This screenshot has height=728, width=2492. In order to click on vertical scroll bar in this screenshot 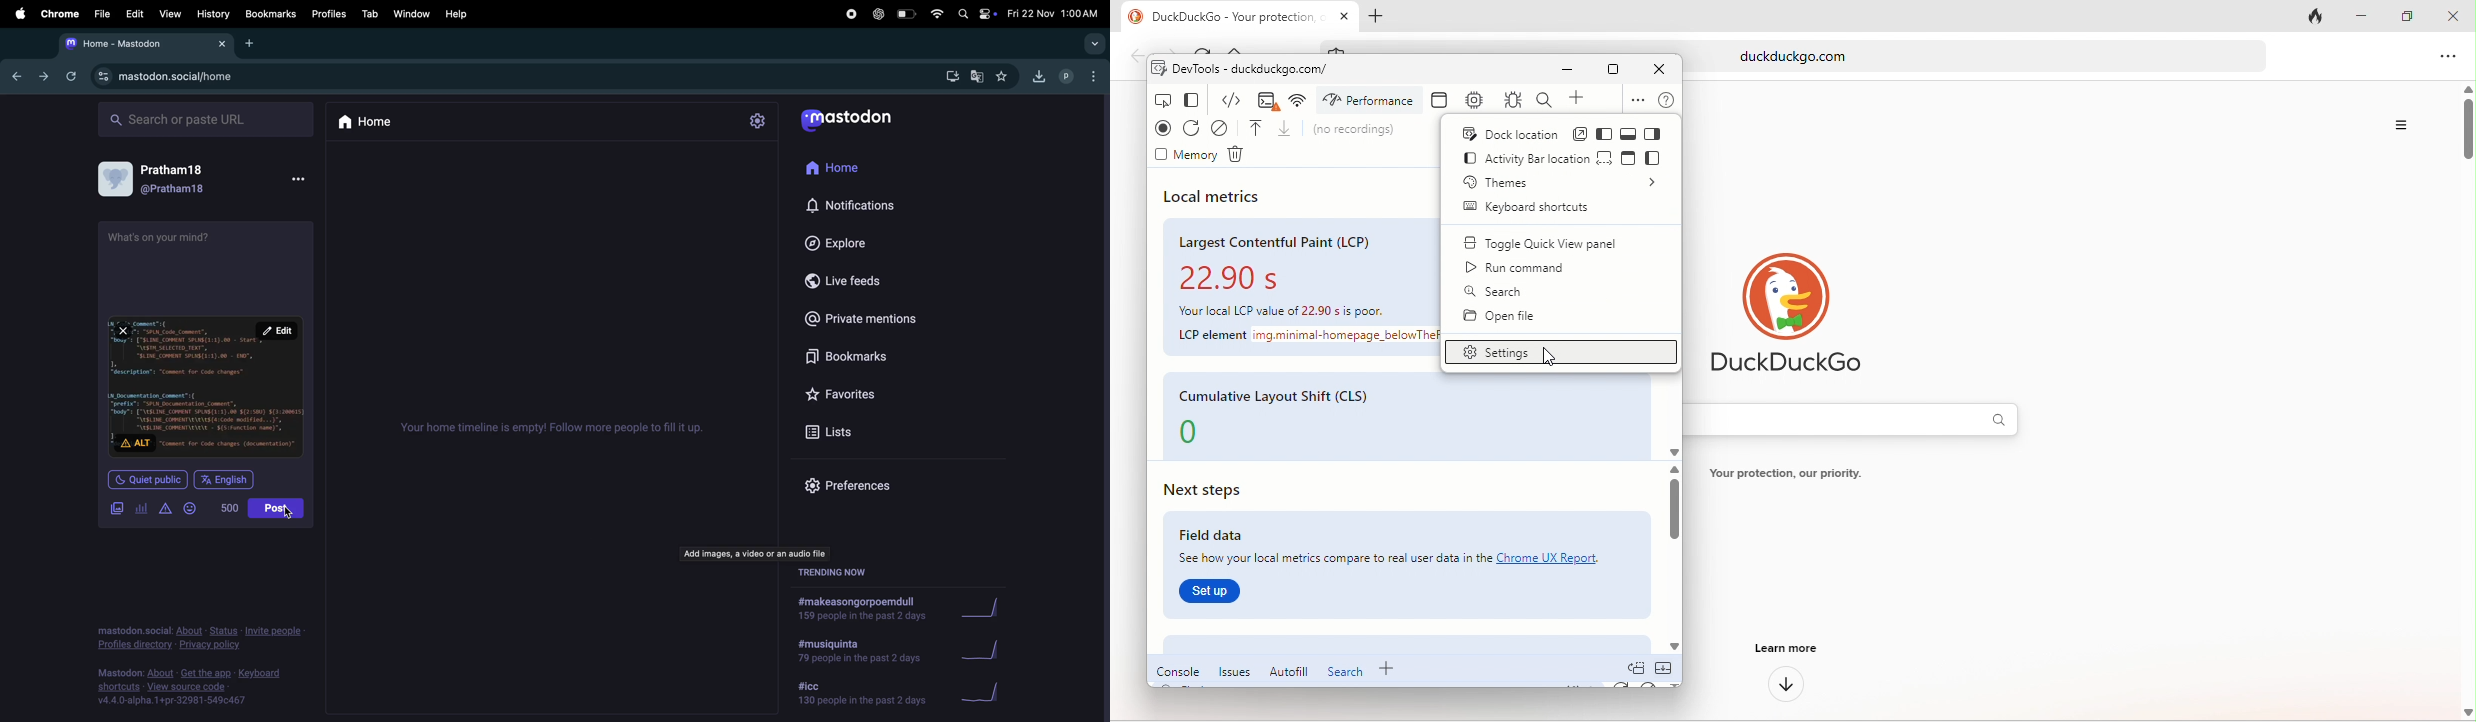, I will do `click(1676, 512)`.